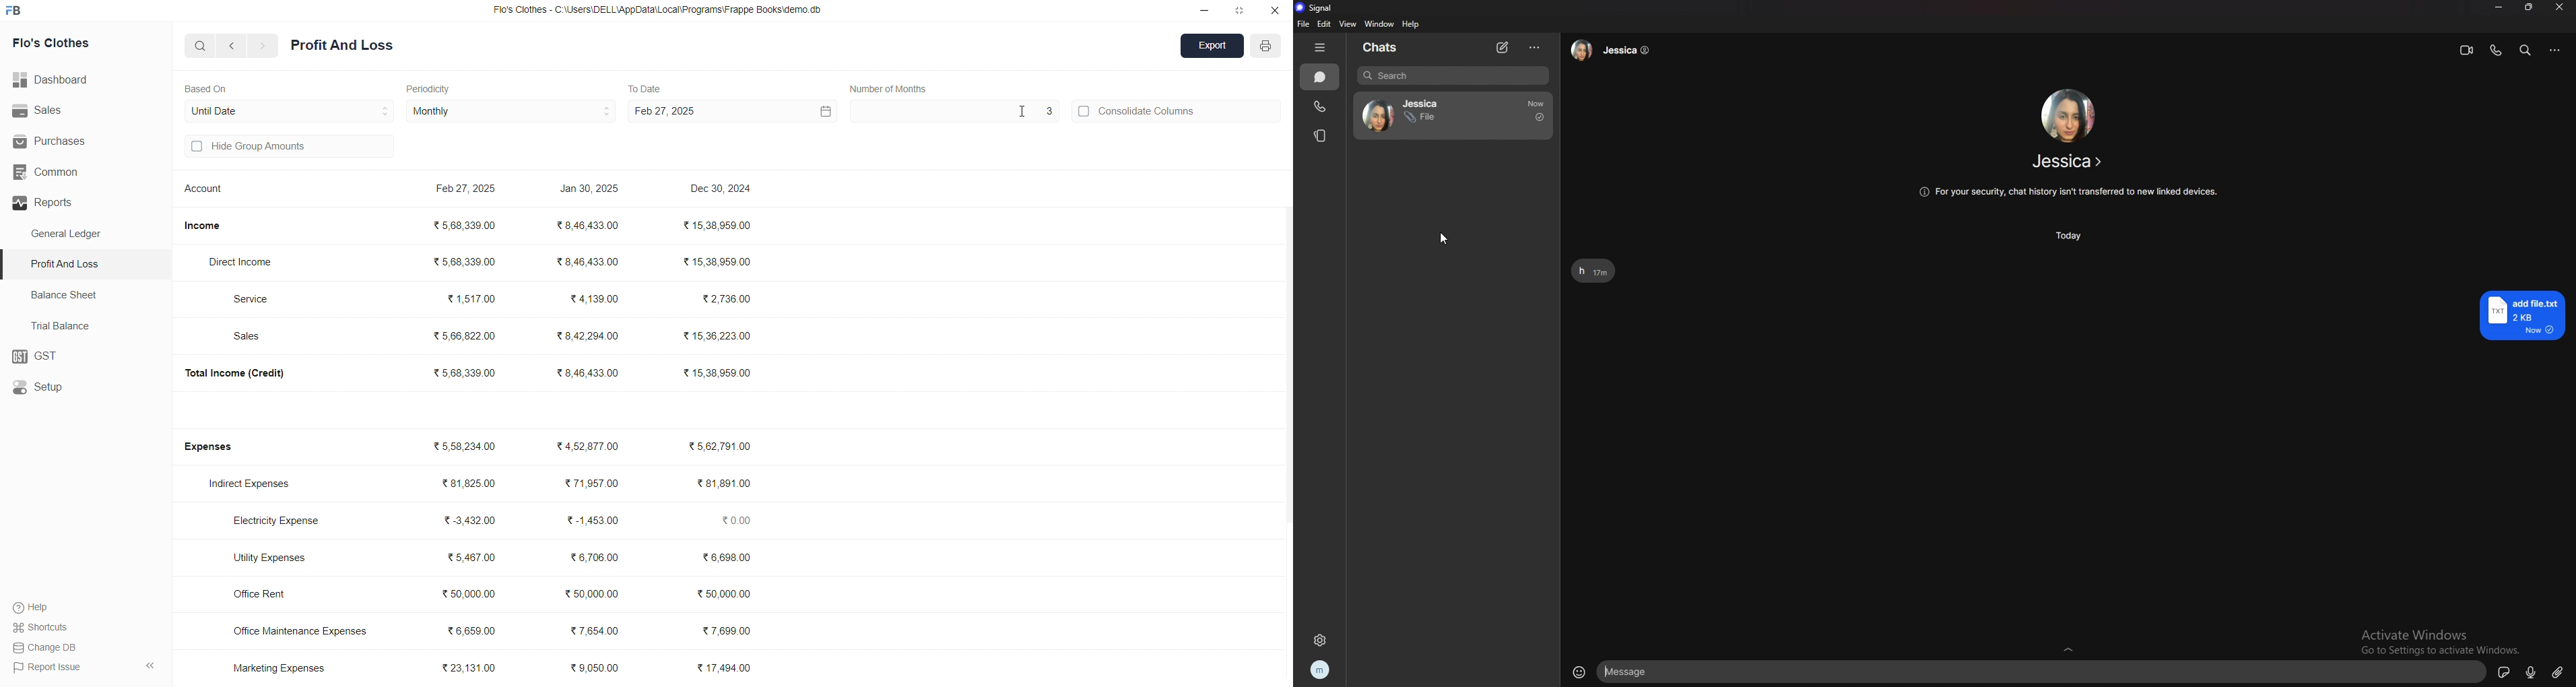 Image resolution: width=2576 pixels, height=700 pixels. Describe the element at coordinates (69, 44) in the screenshot. I see `Flo's Clothes` at that location.